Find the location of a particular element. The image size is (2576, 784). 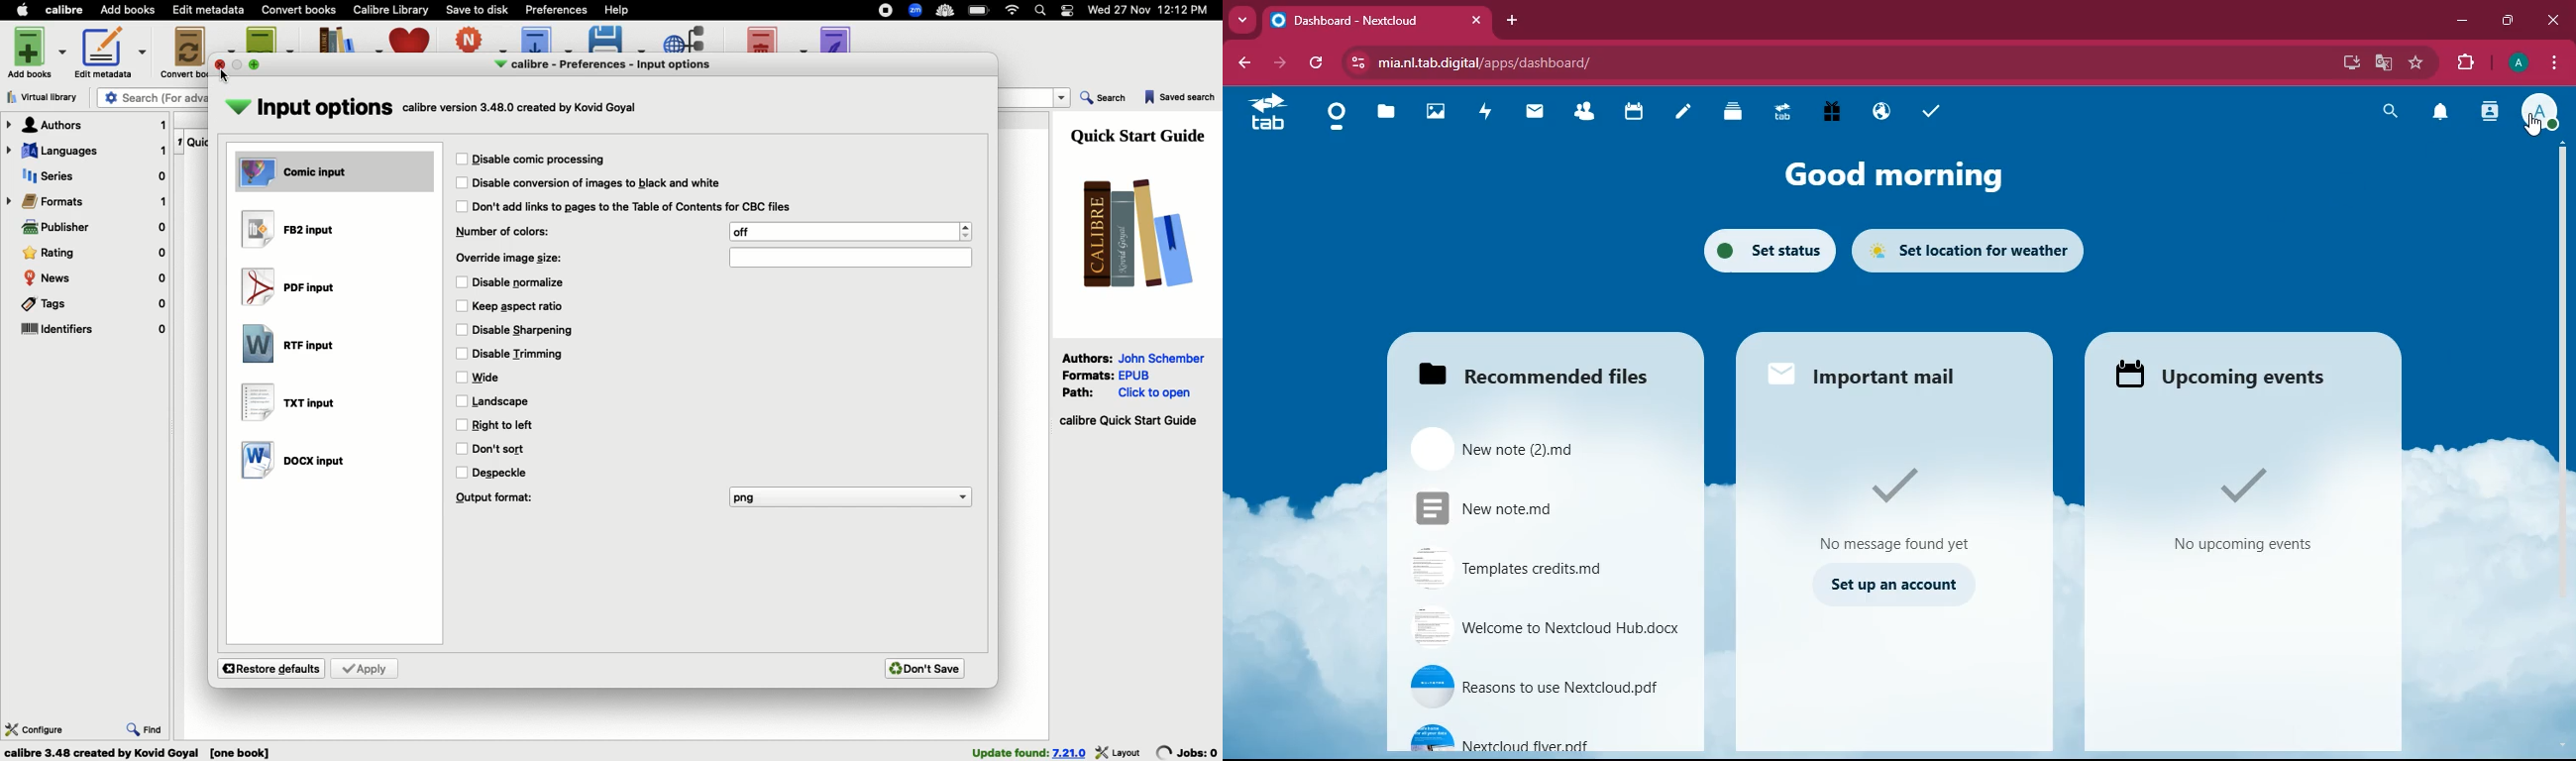

Formats is located at coordinates (1089, 374).